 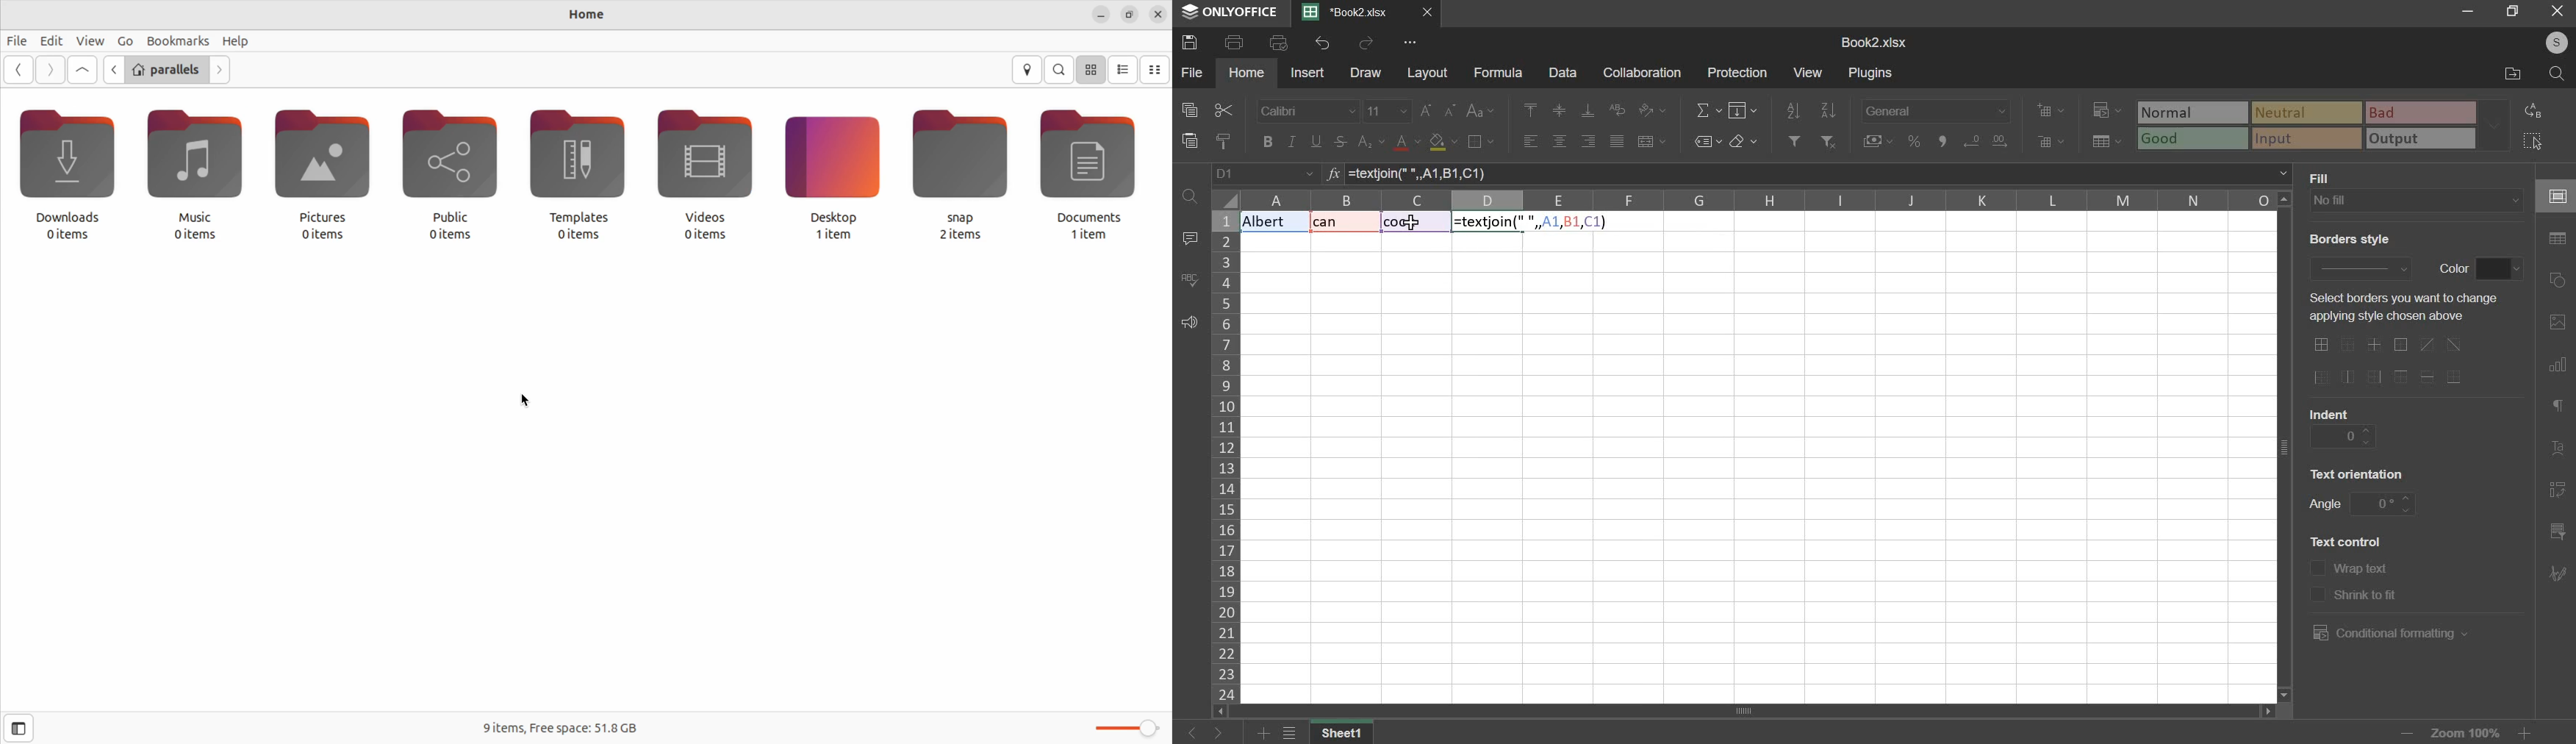 What do you see at coordinates (1263, 734) in the screenshot?
I see `add sheets` at bounding box center [1263, 734].